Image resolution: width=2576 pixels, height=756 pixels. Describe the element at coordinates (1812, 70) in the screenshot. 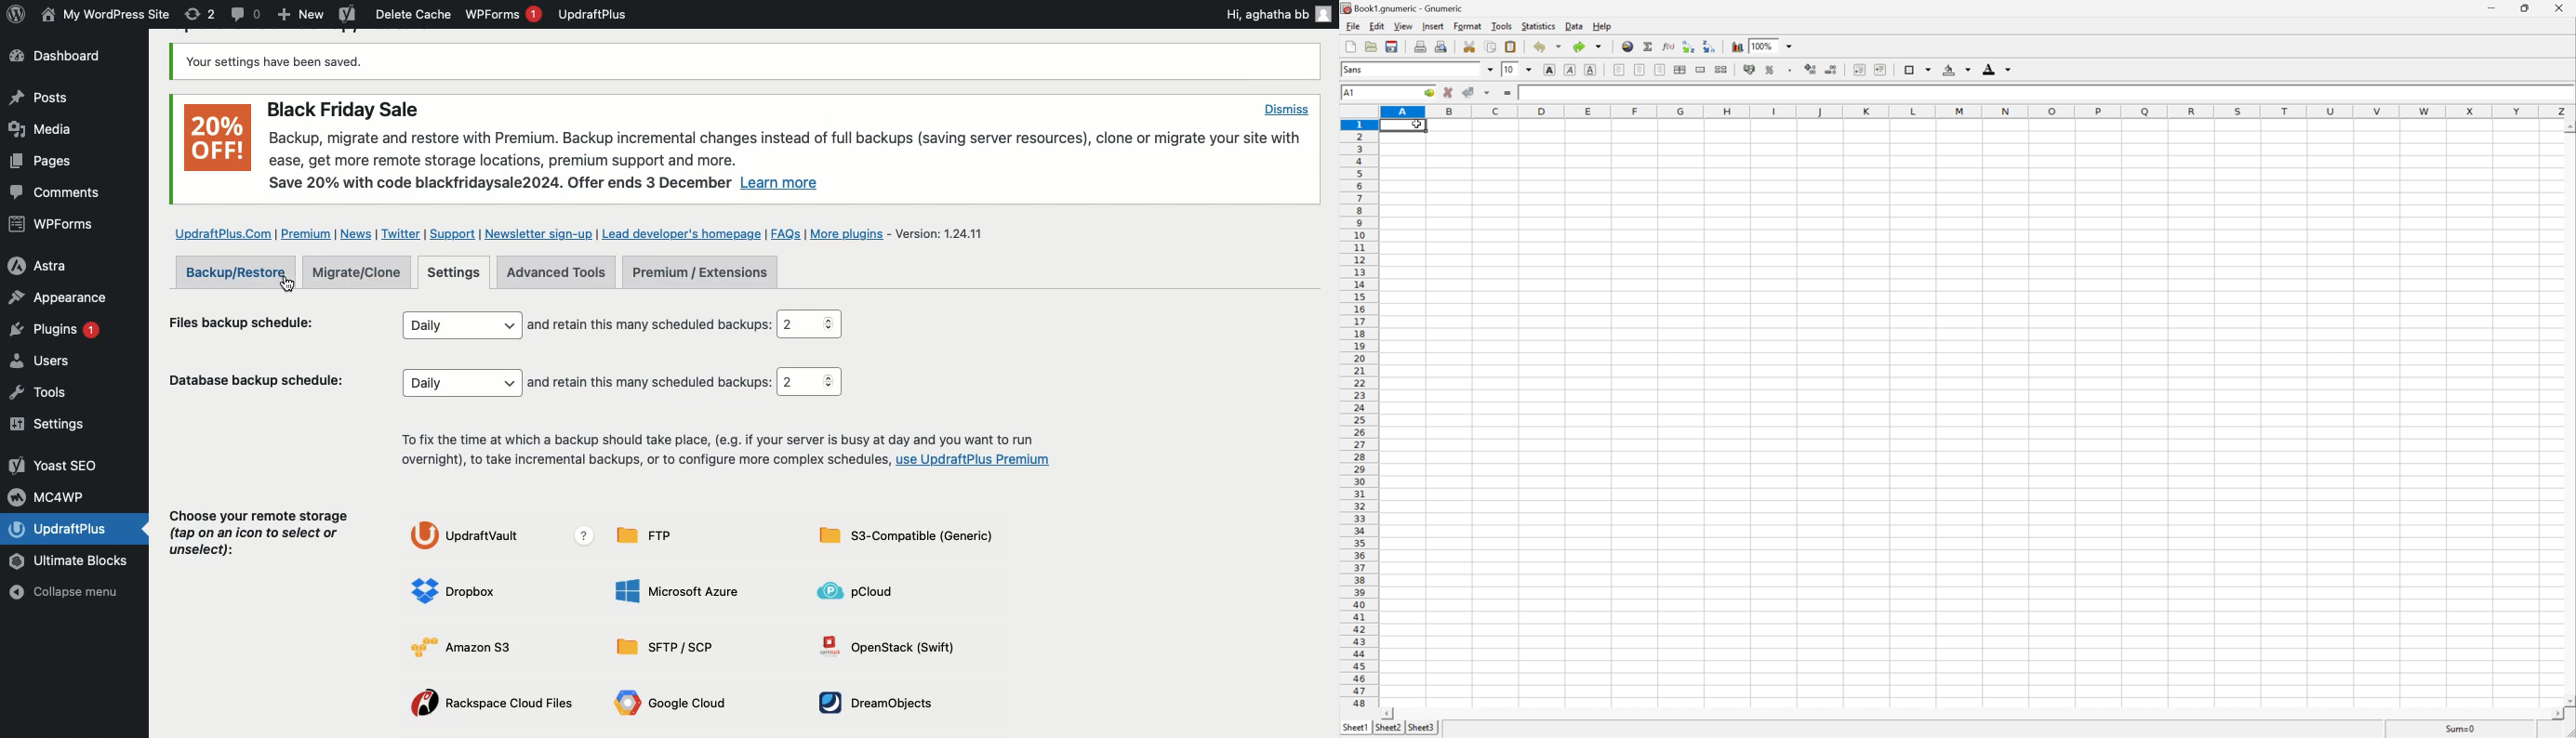

I see `increase number of decimals displayed` at that location.